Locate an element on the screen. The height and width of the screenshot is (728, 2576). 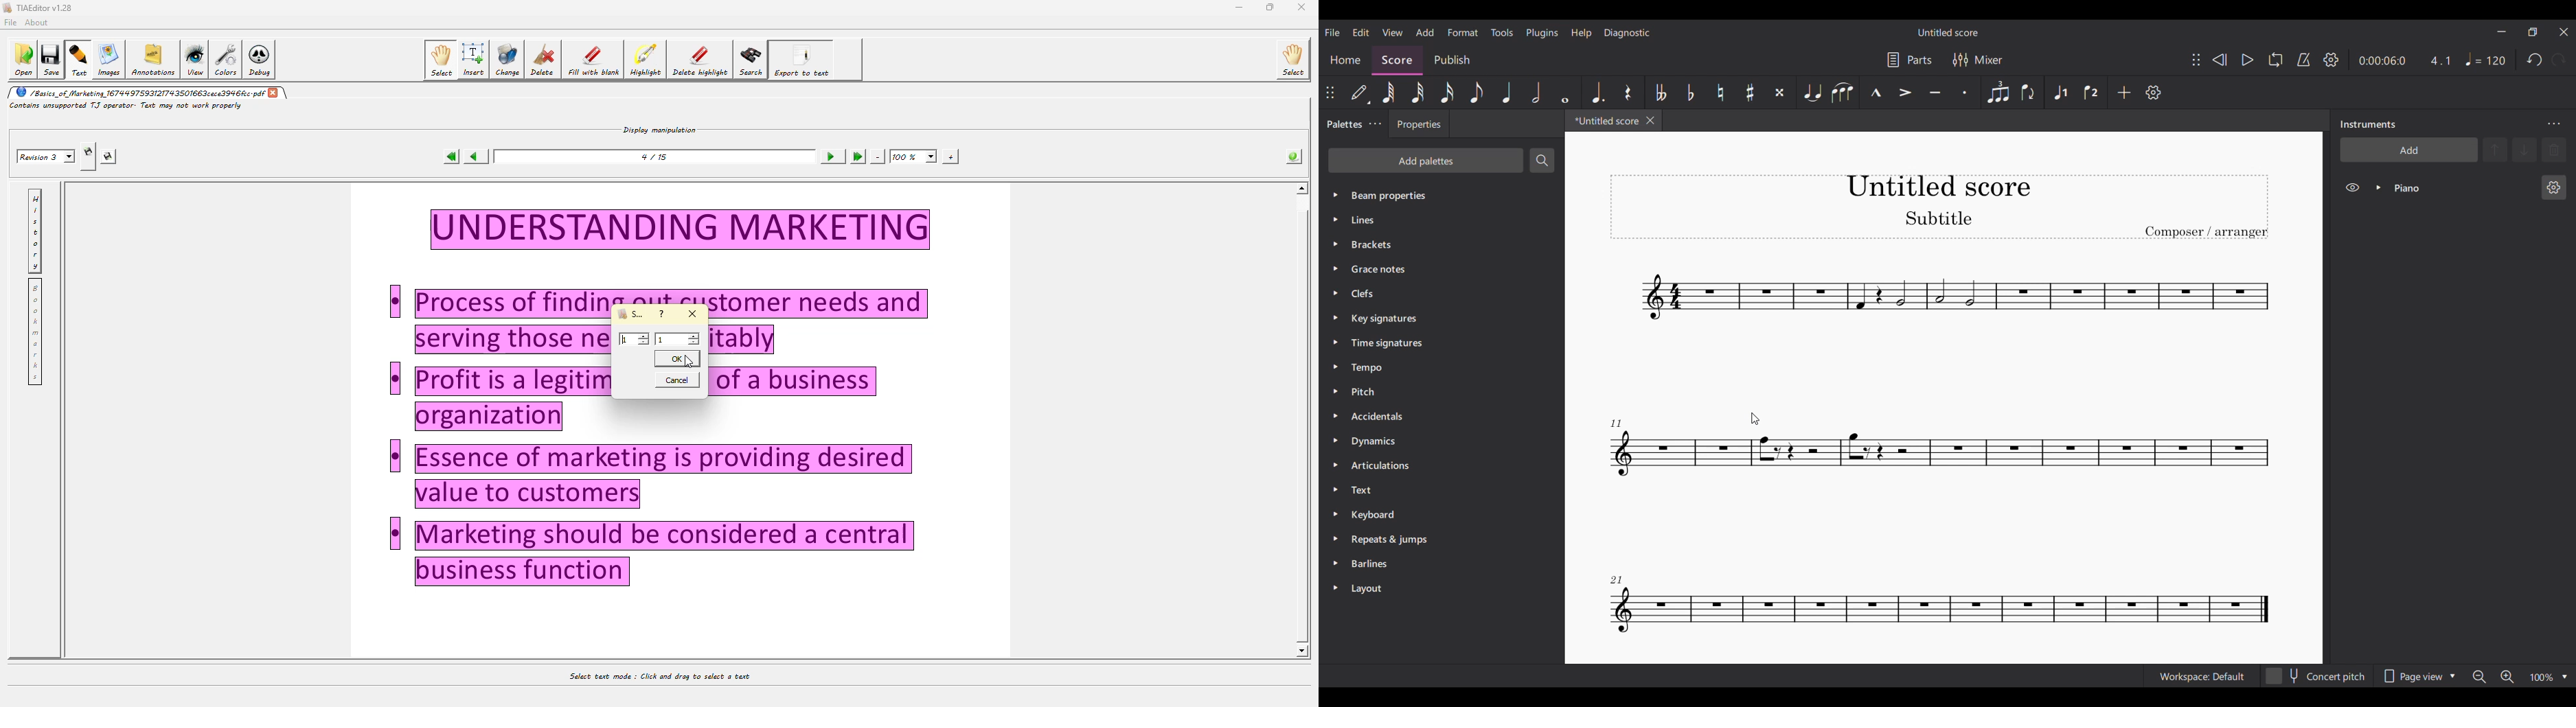
Tuplet is located at coordinates (1998, 92).